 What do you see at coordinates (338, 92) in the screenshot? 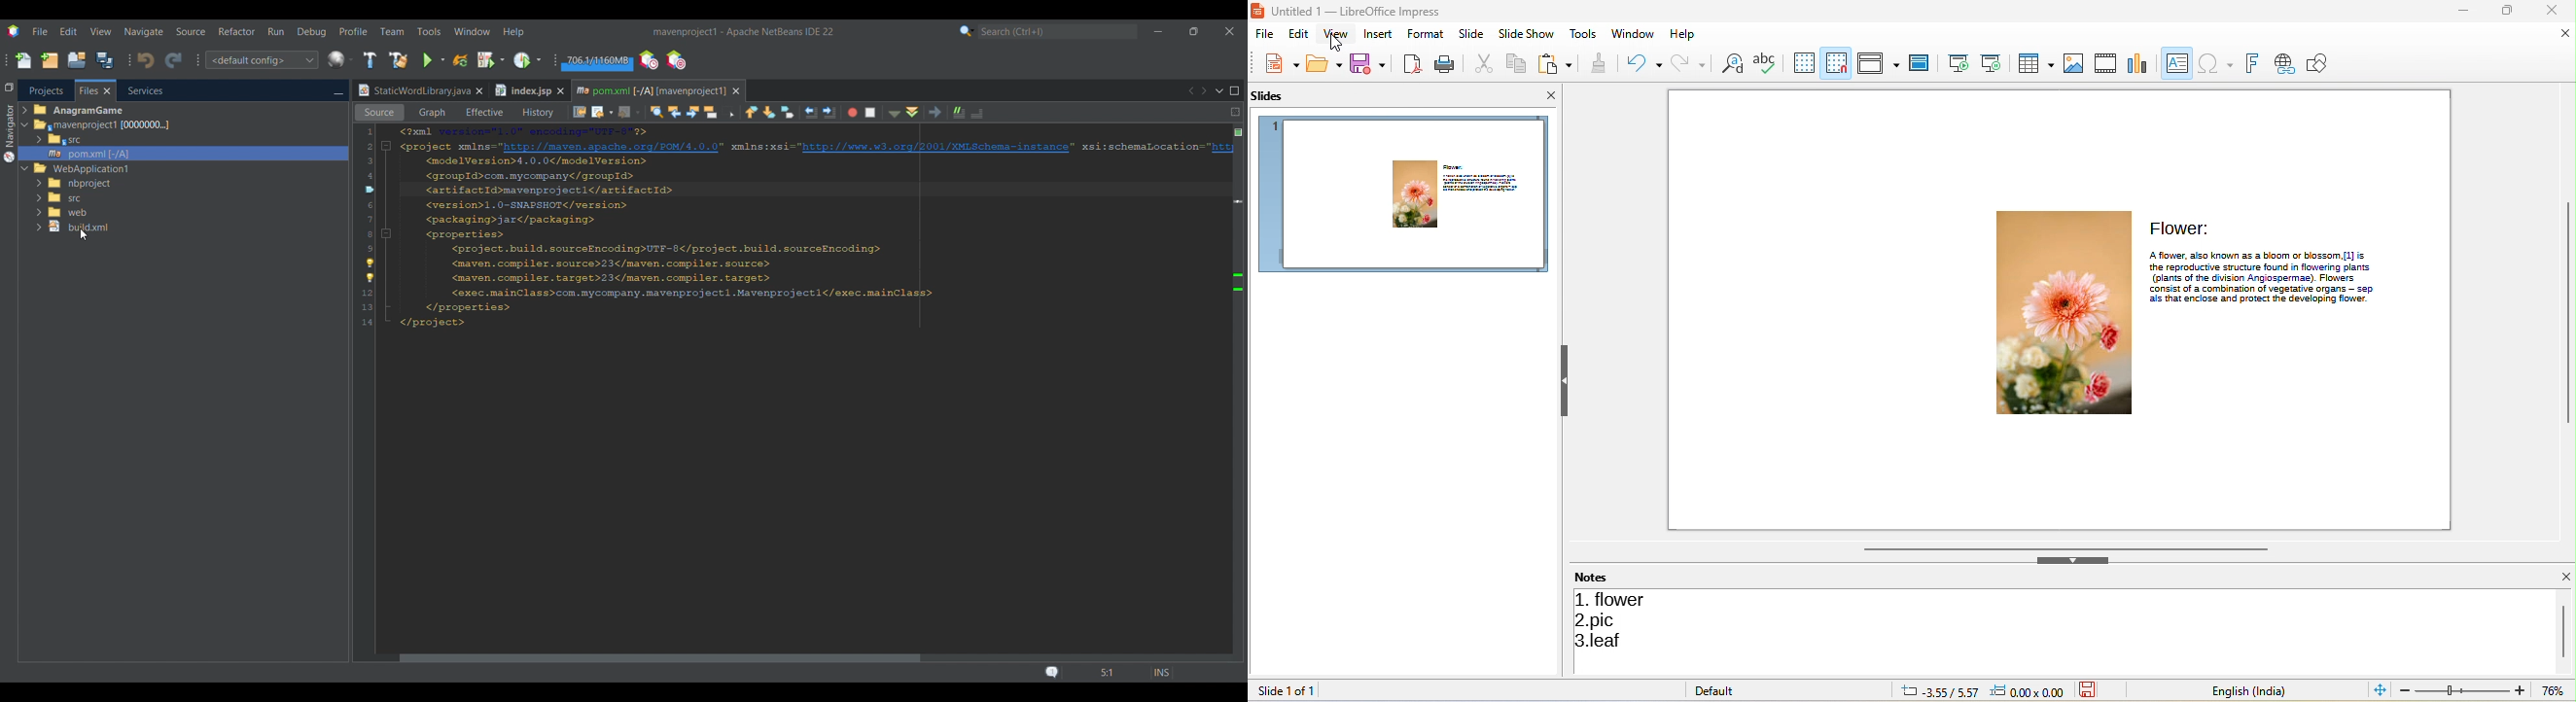
I see `Minimize` at bounding box center [338, 92].